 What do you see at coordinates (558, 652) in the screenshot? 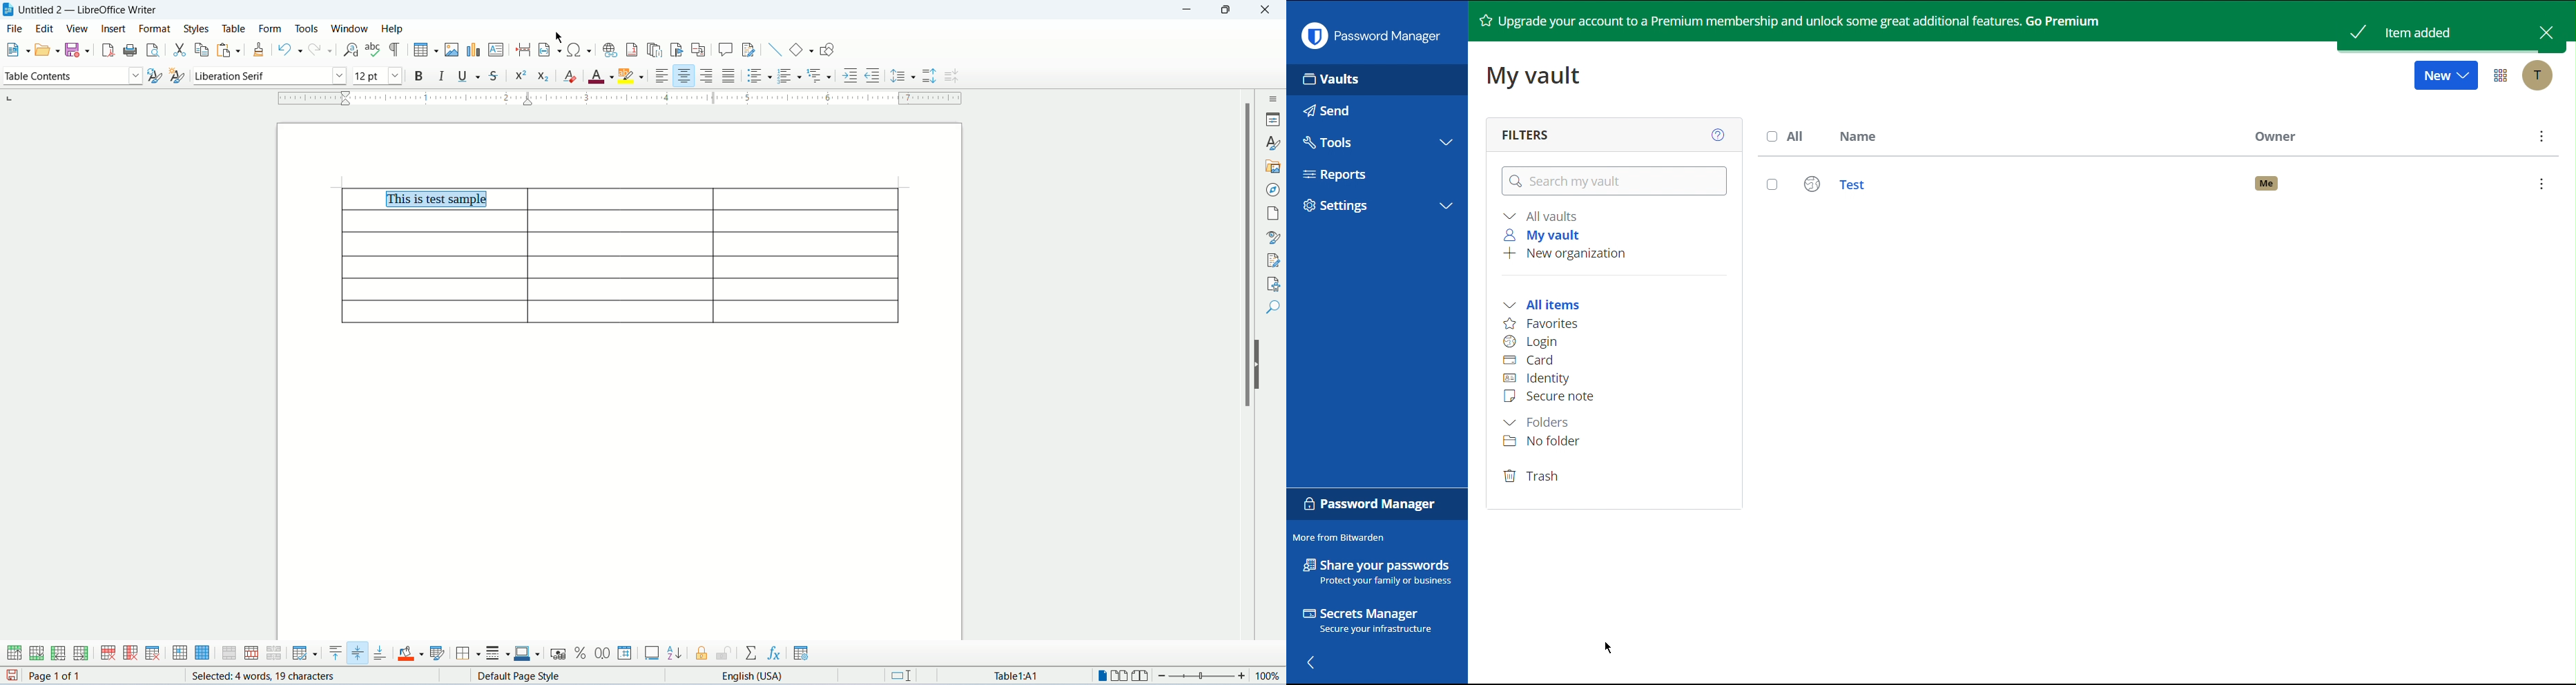
I see `currency format` at bounding box center [558, 652].